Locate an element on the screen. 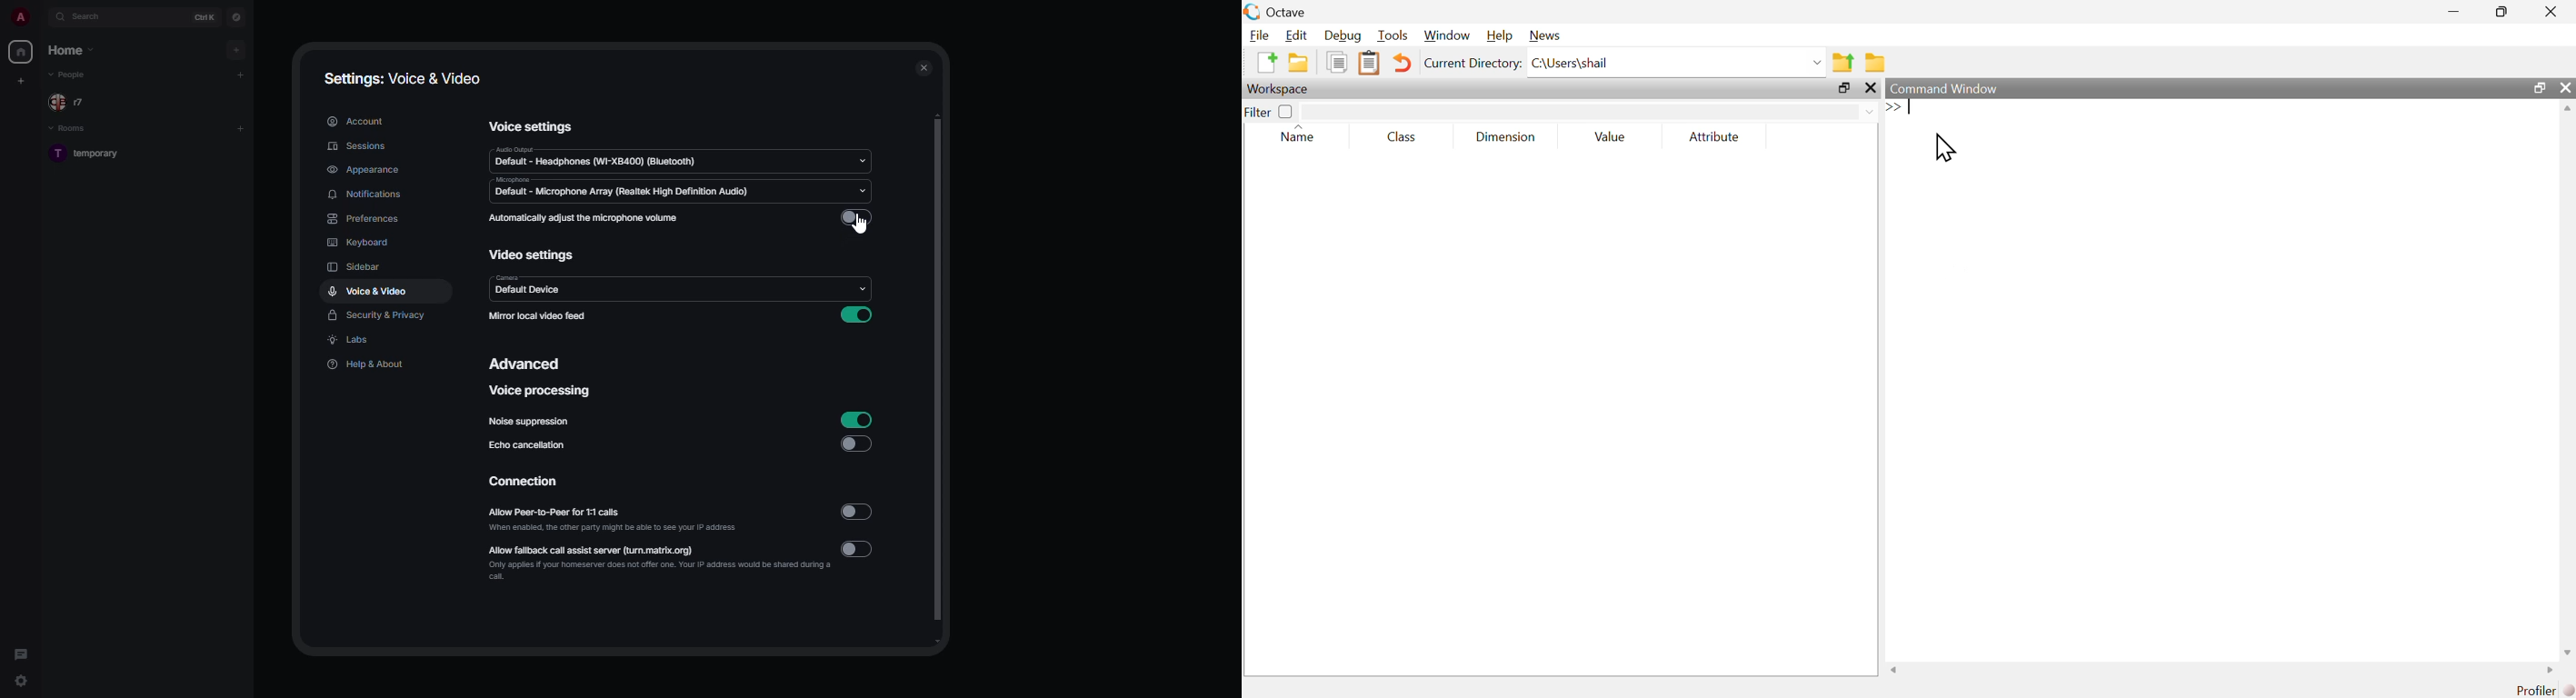  Dimension is located at coordinates (1506, 137).